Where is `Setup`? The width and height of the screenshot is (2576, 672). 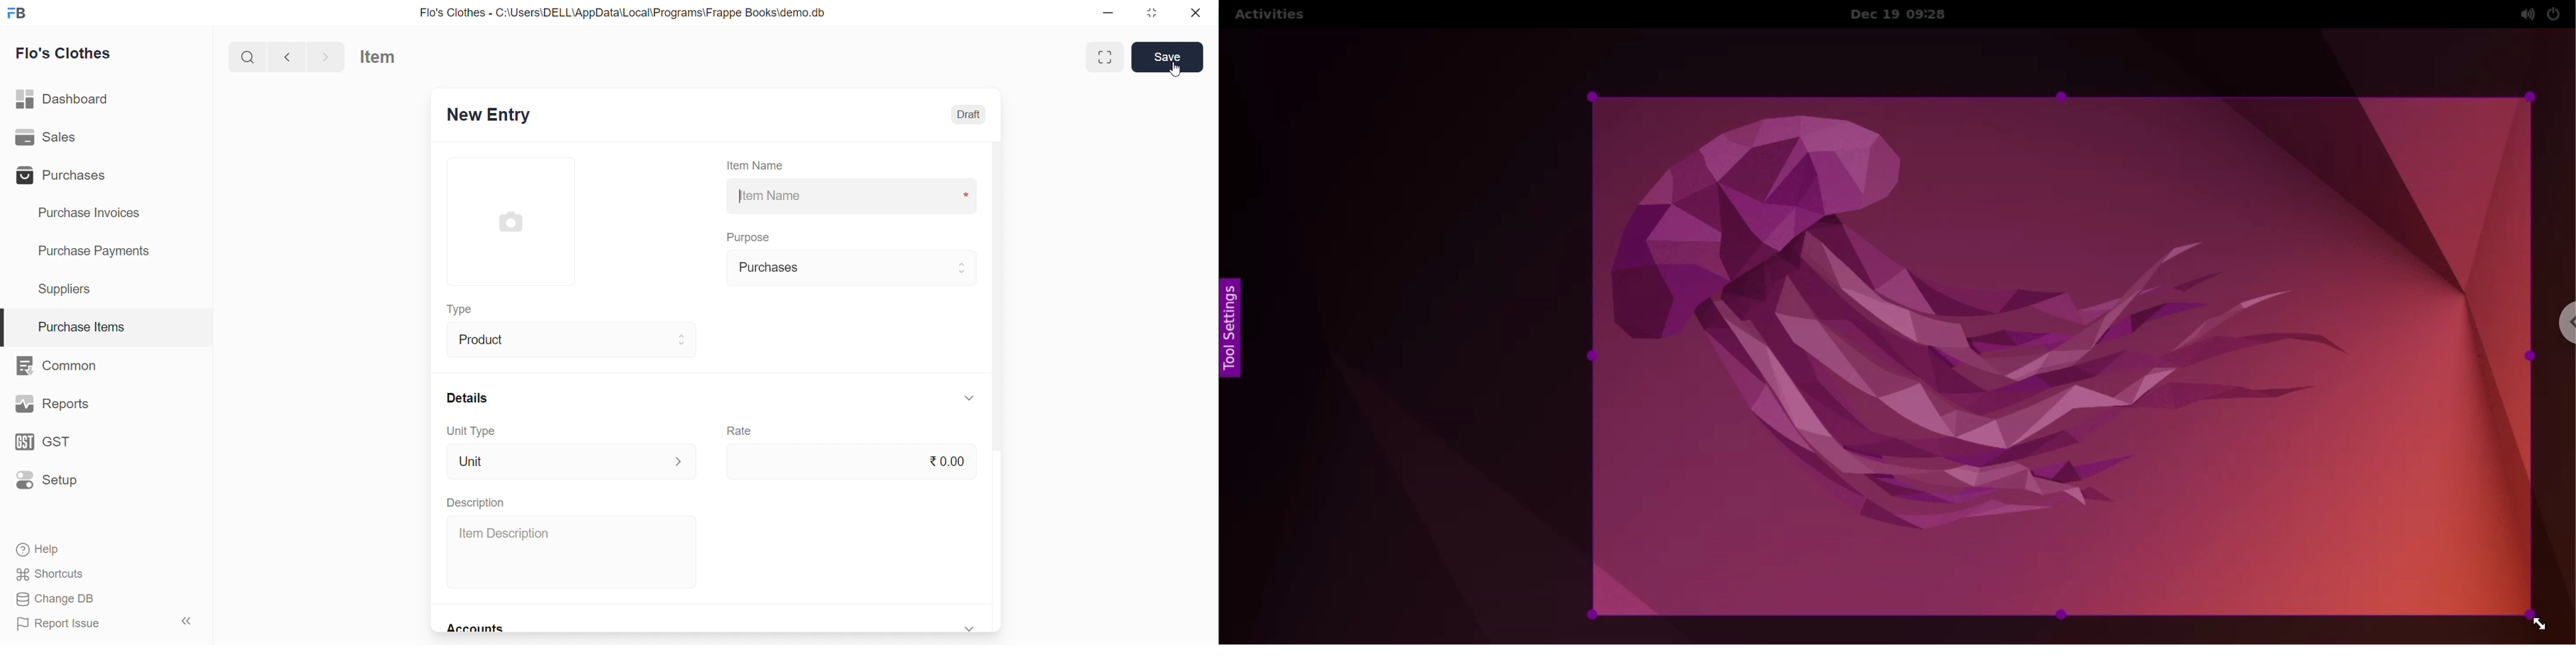 Setup is located at coordinates (56, 482).